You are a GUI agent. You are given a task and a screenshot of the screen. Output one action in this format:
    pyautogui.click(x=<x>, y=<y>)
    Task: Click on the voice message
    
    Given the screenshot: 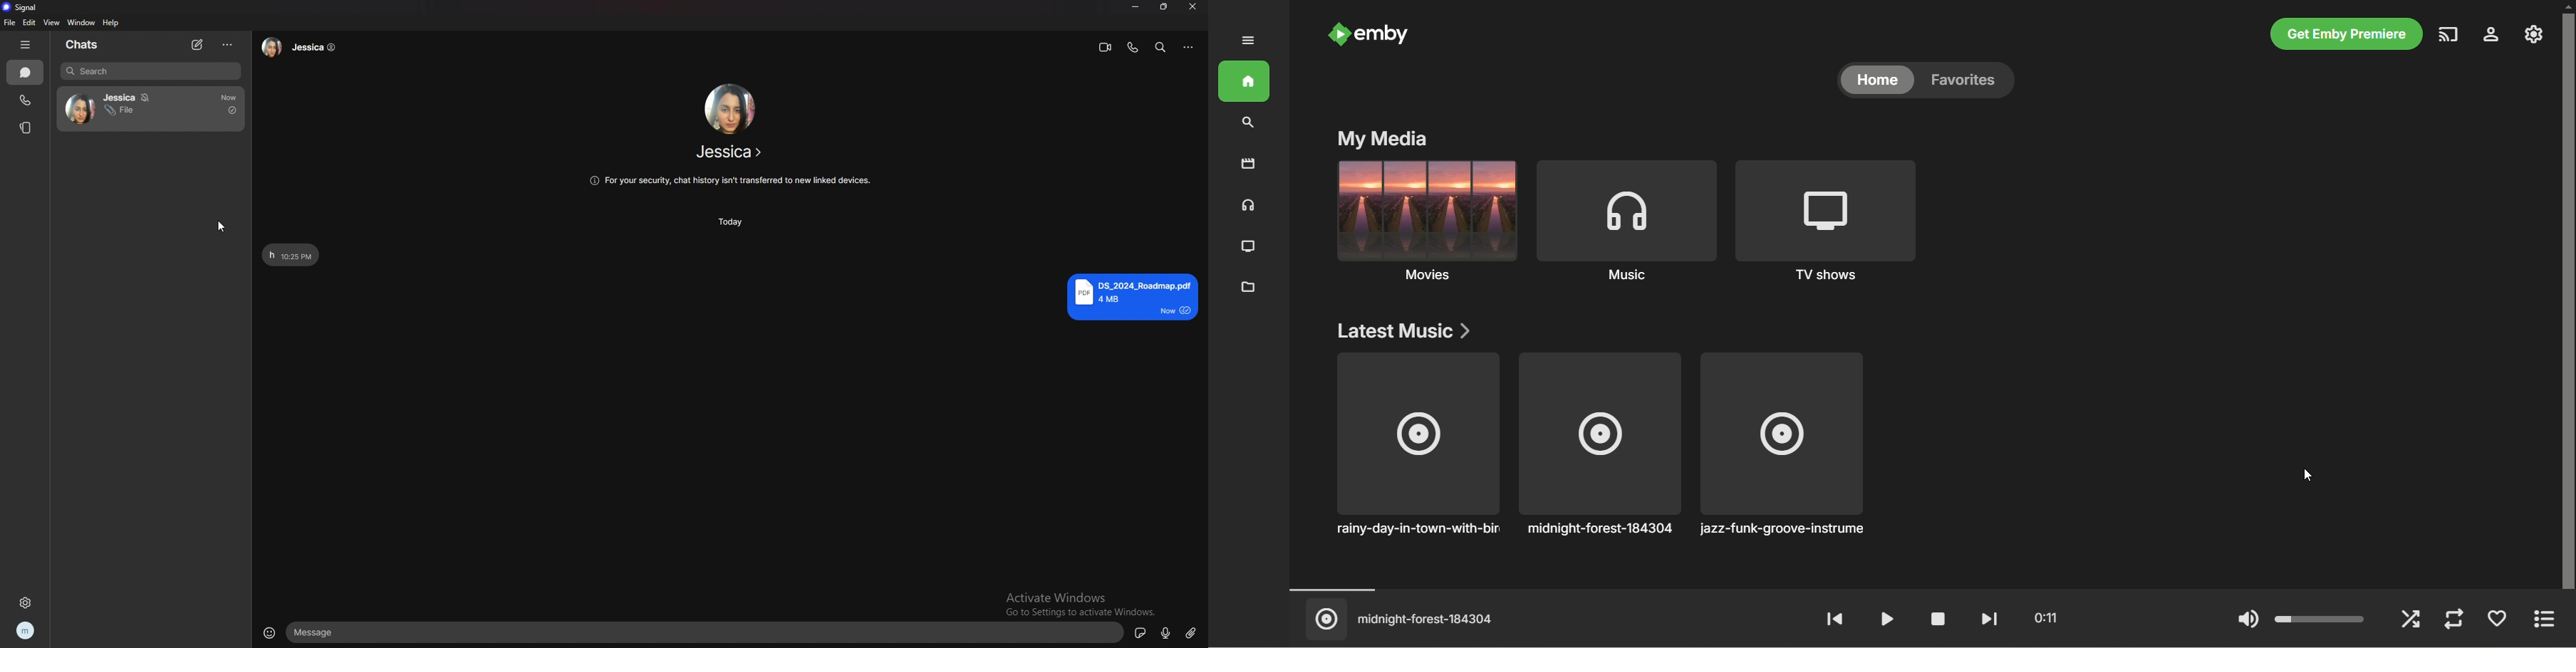 What is the action you would take?
    pyautogui.click(x=1165, y=634)
    